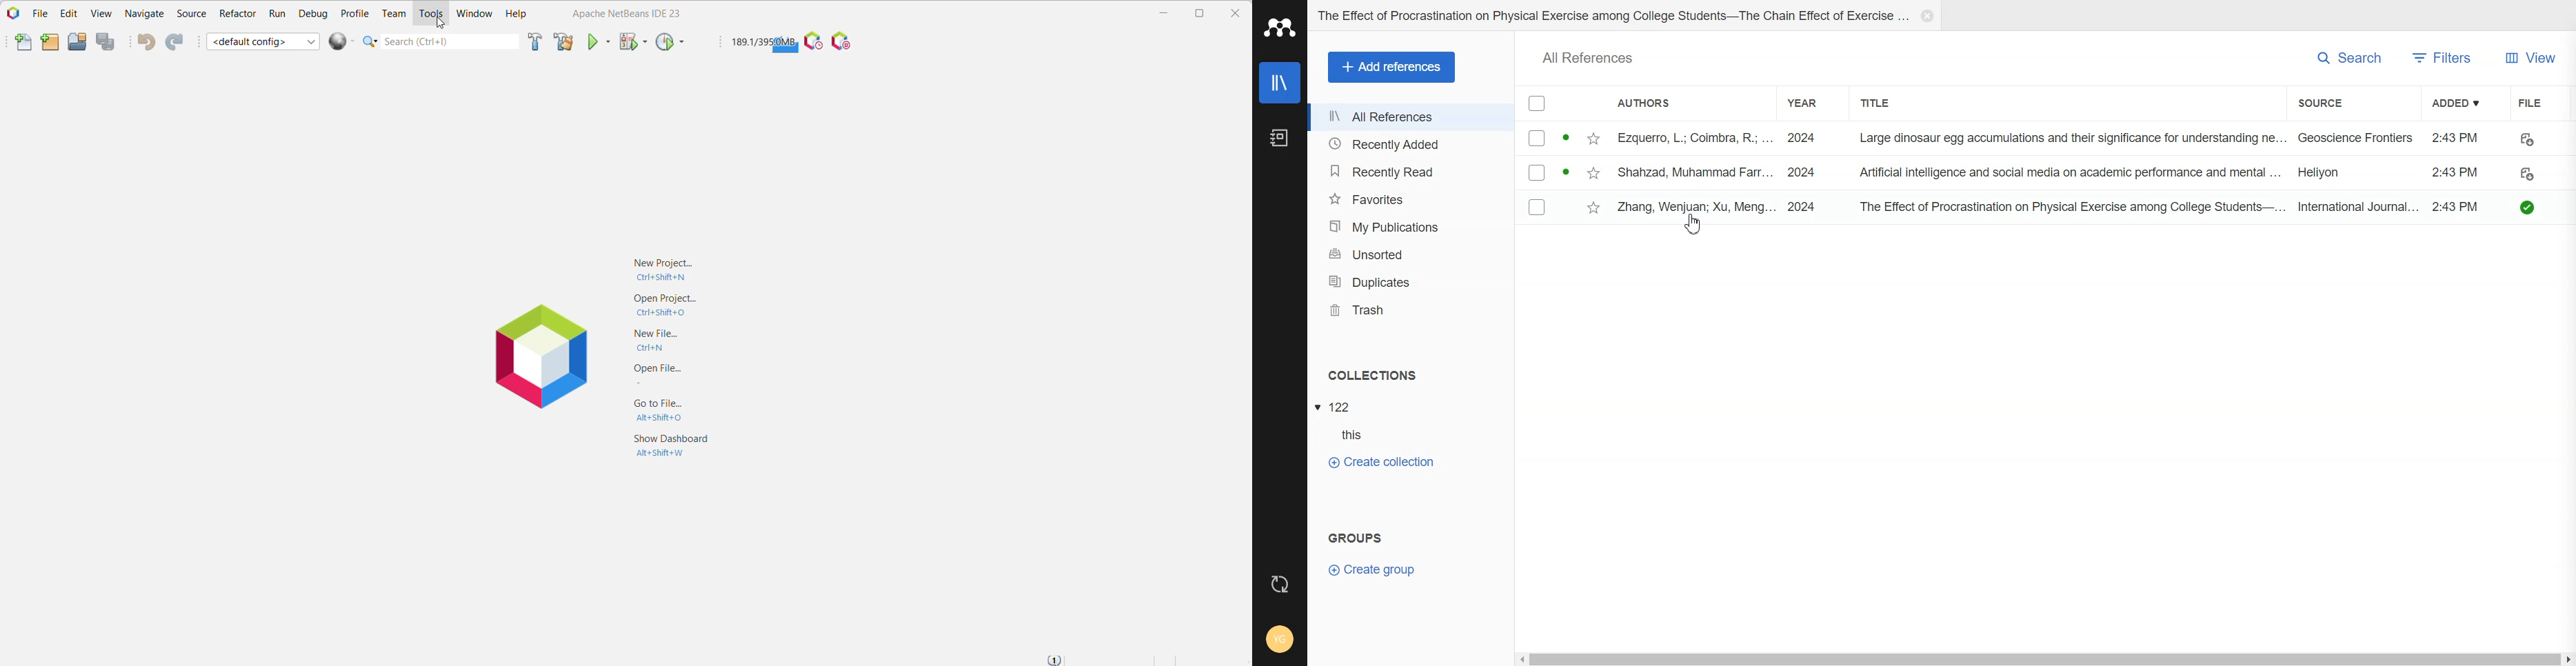 The height and width of the screenshot is (672, 2576). Describe the element at coordinates (2455, 135) in the screenshot. I see `2:43PM` at that location.